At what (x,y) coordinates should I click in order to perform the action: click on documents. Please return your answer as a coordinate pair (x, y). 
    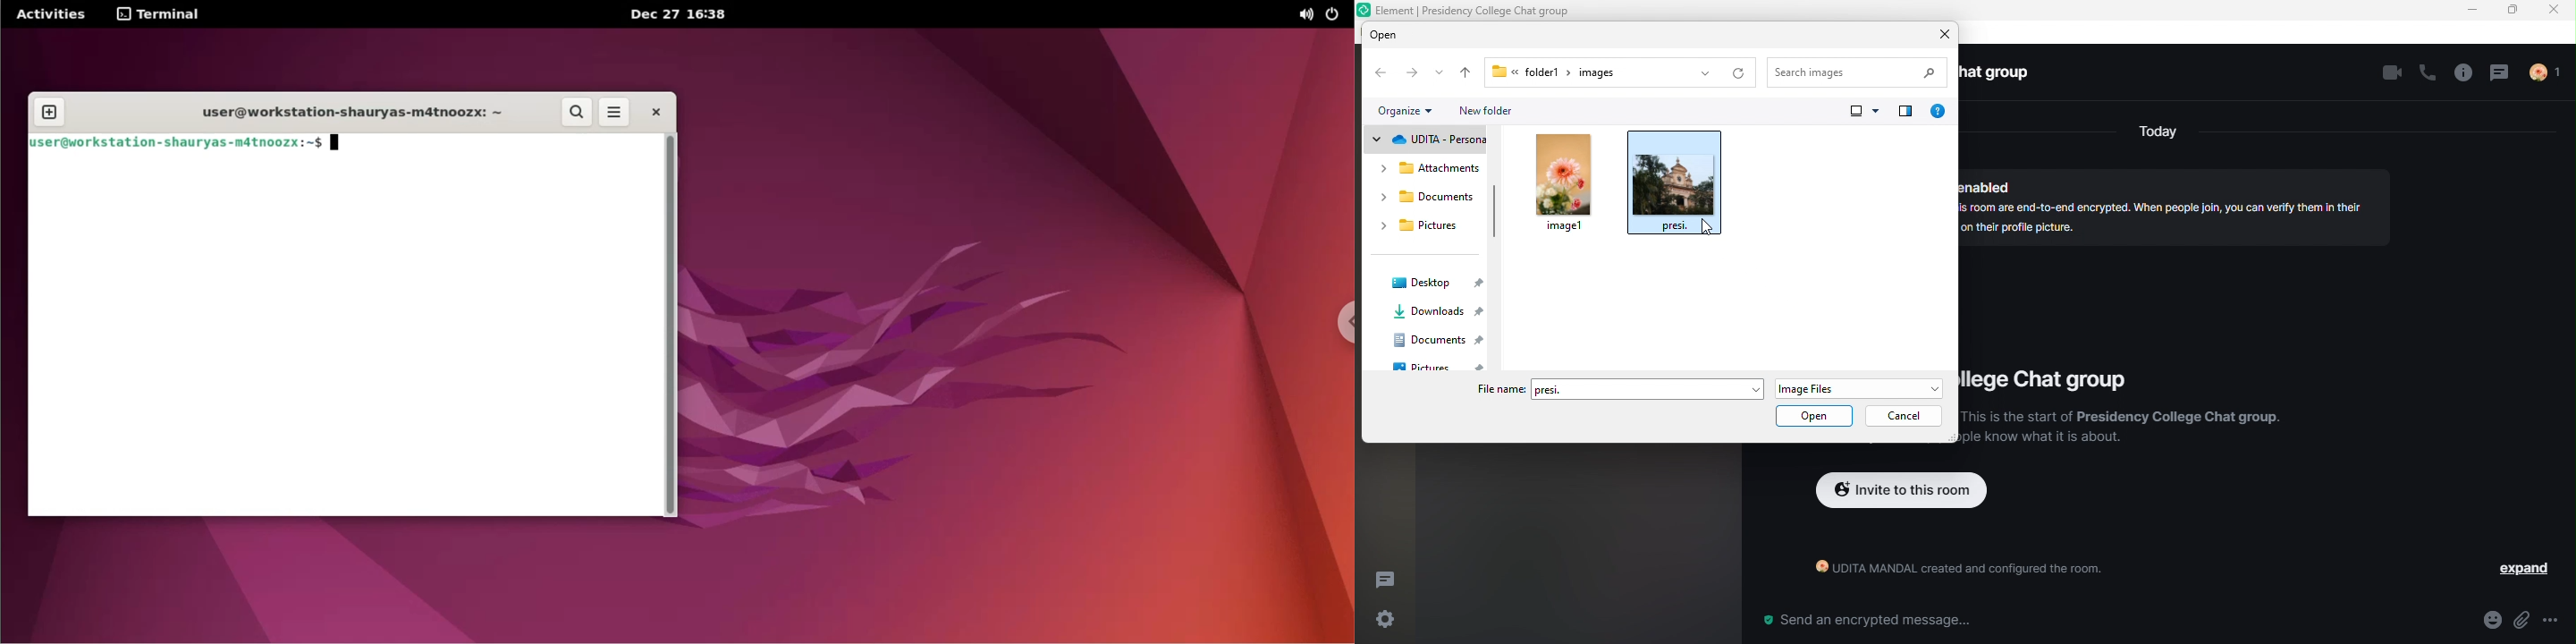
    Looking at the image, I should click on (1440, 341).